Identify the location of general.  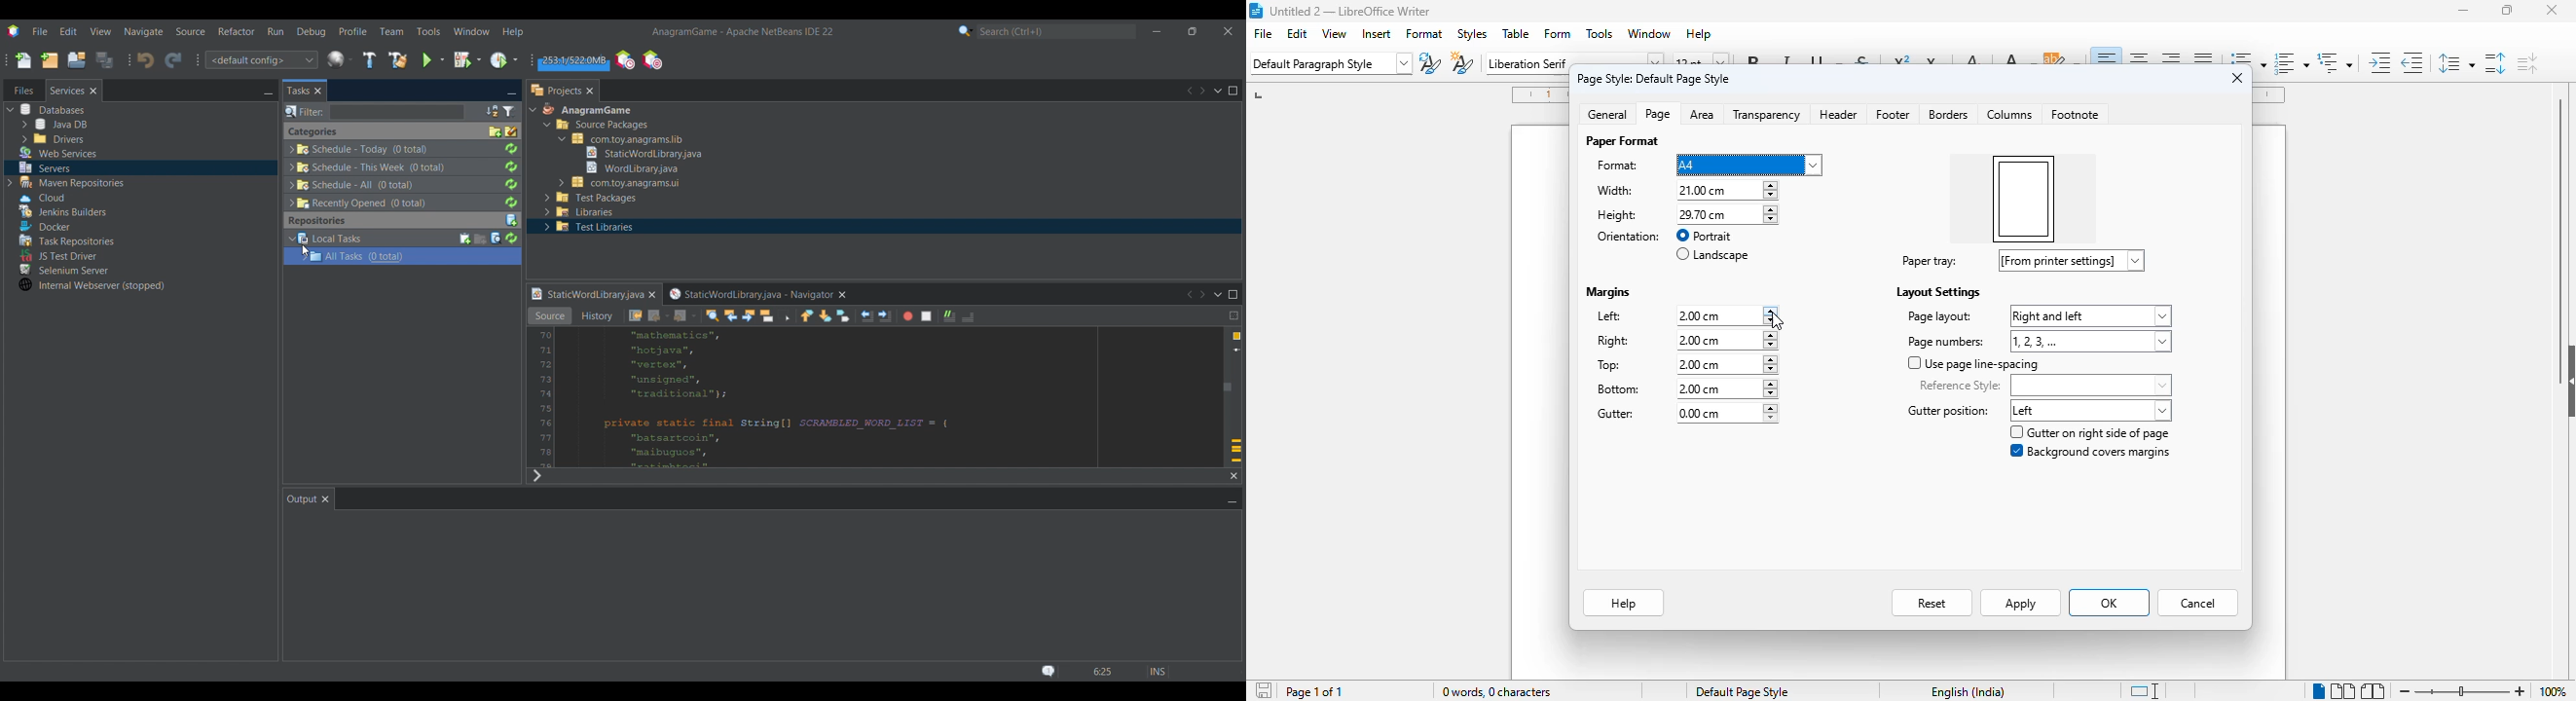
(1608, 114).